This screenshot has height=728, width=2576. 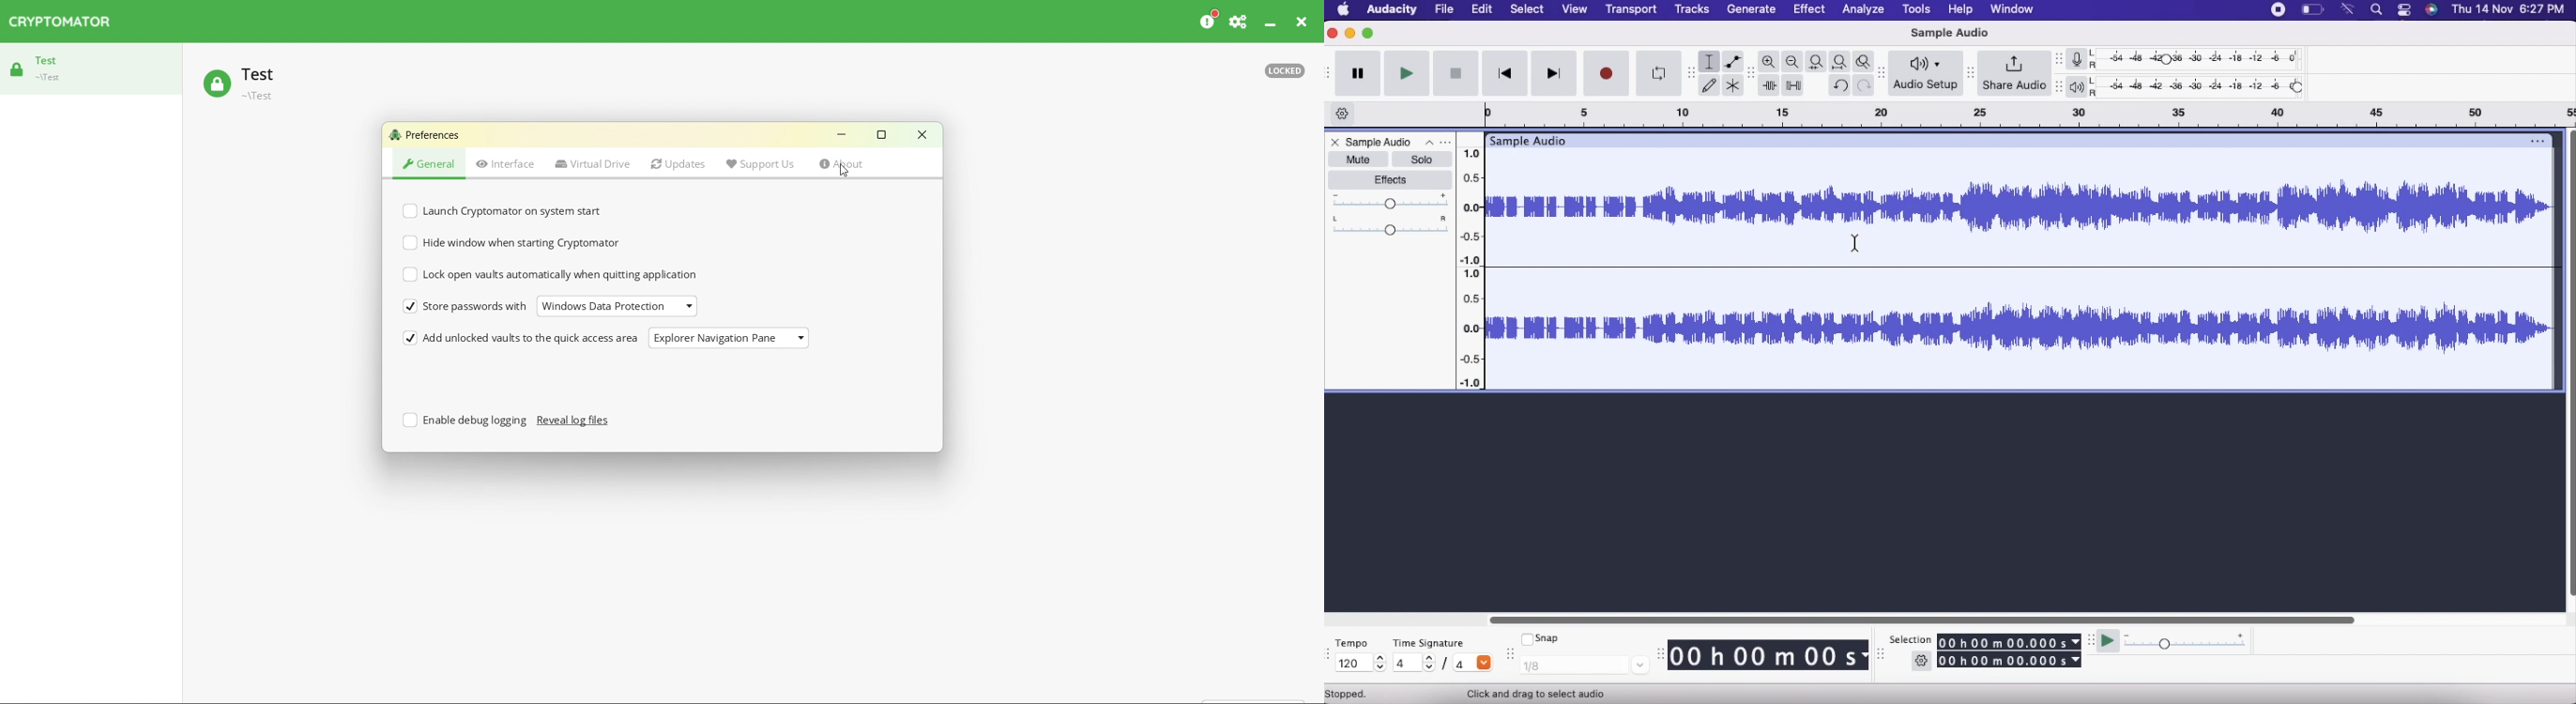 I want to click on Record, so click(x=1606, y=73).